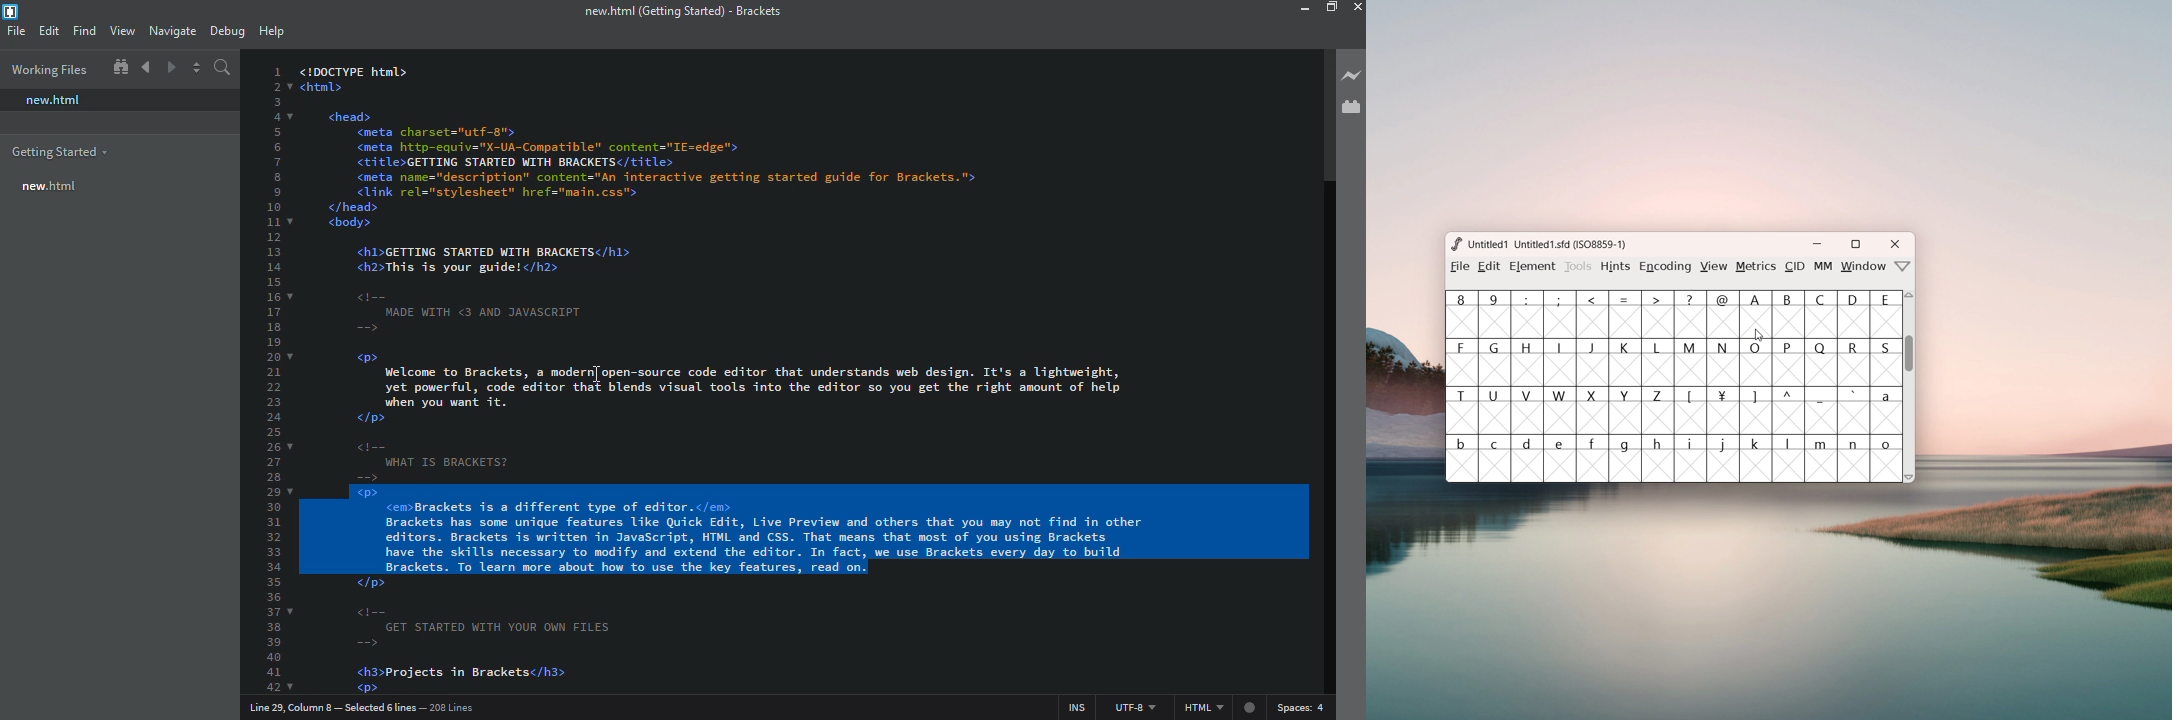  What do you see at coordinates (46, 184) in the screenshot?
I see `new` at bounding box center [46, 184].